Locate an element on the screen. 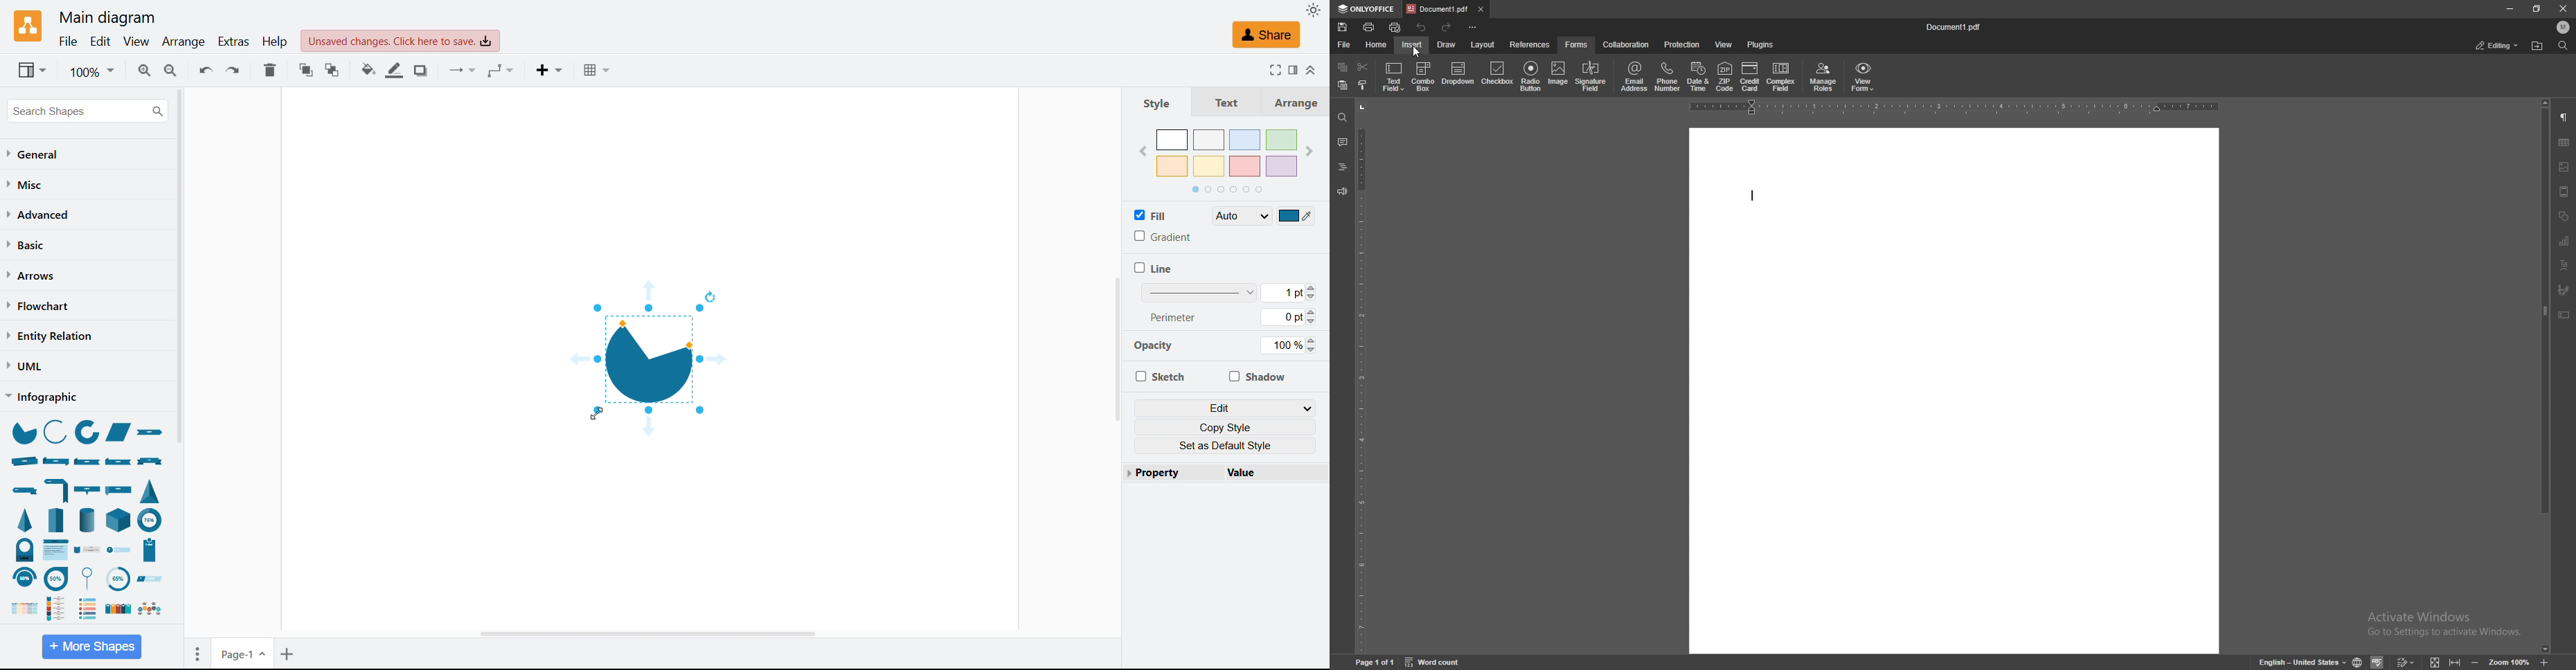 This screenshot has height=672, width=2576. signature field is located at coordinates (1591, 76).